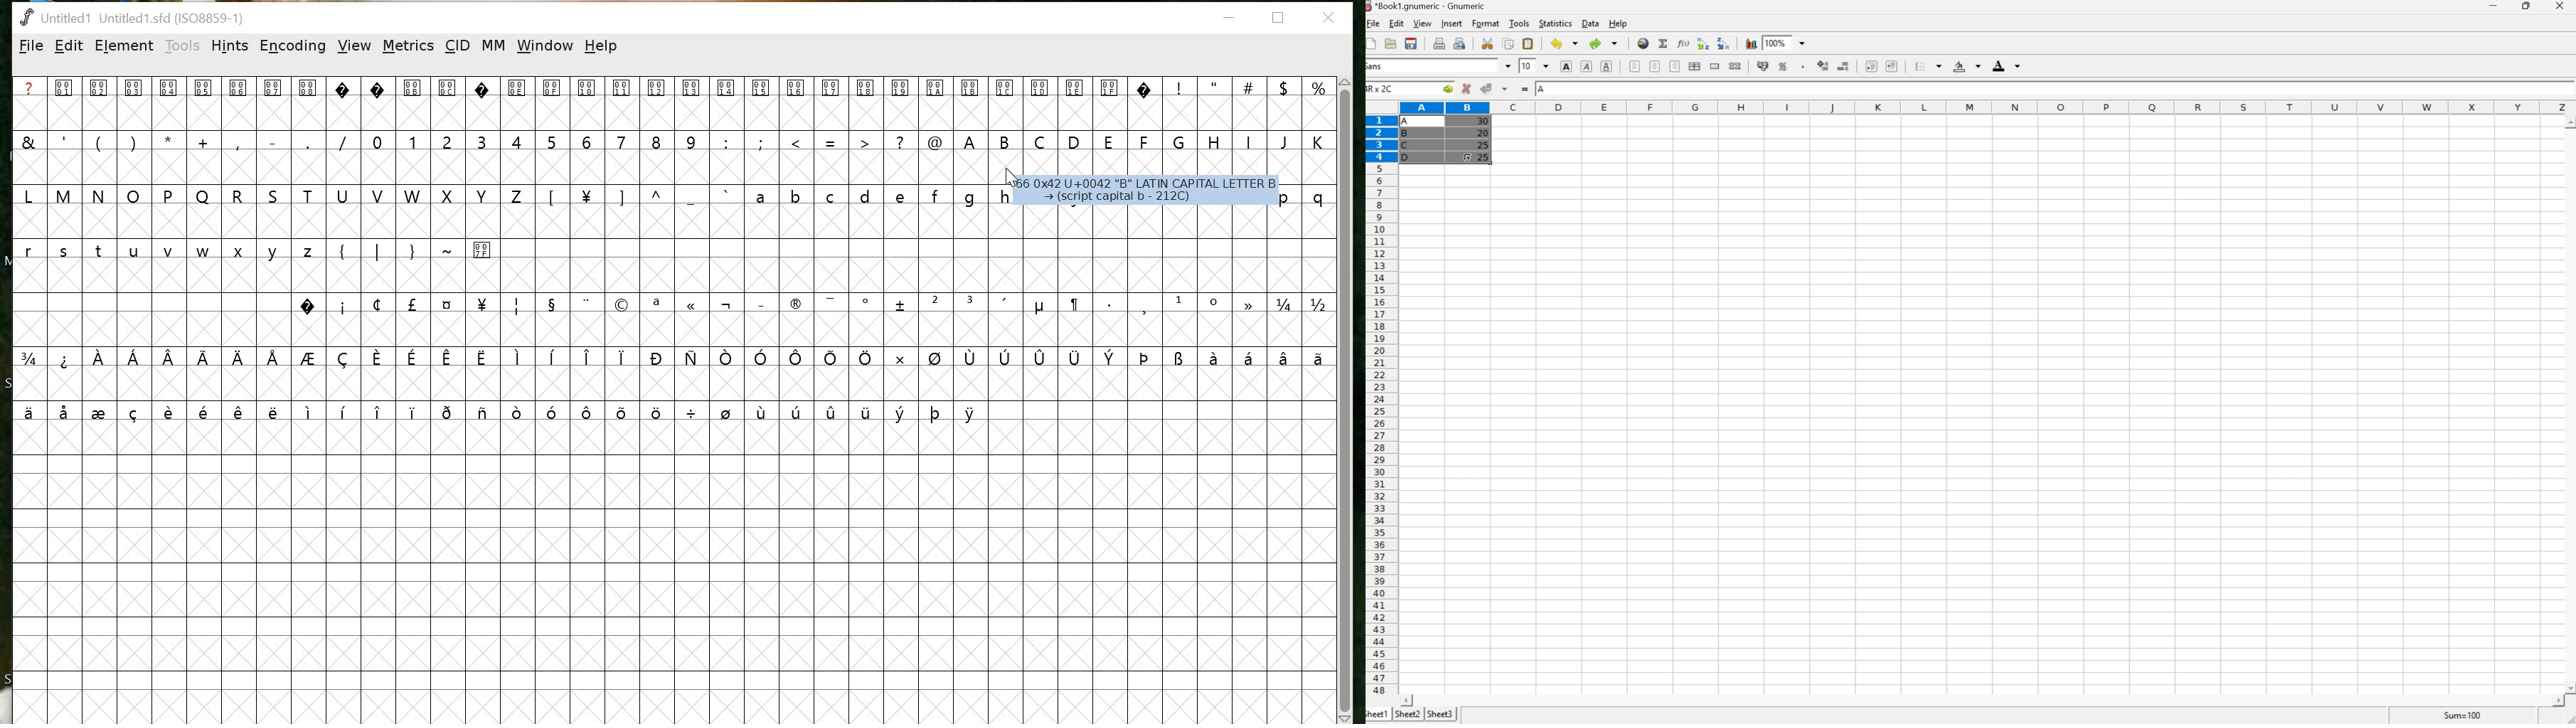  I want to click on Open a file, so click(1391, 43).